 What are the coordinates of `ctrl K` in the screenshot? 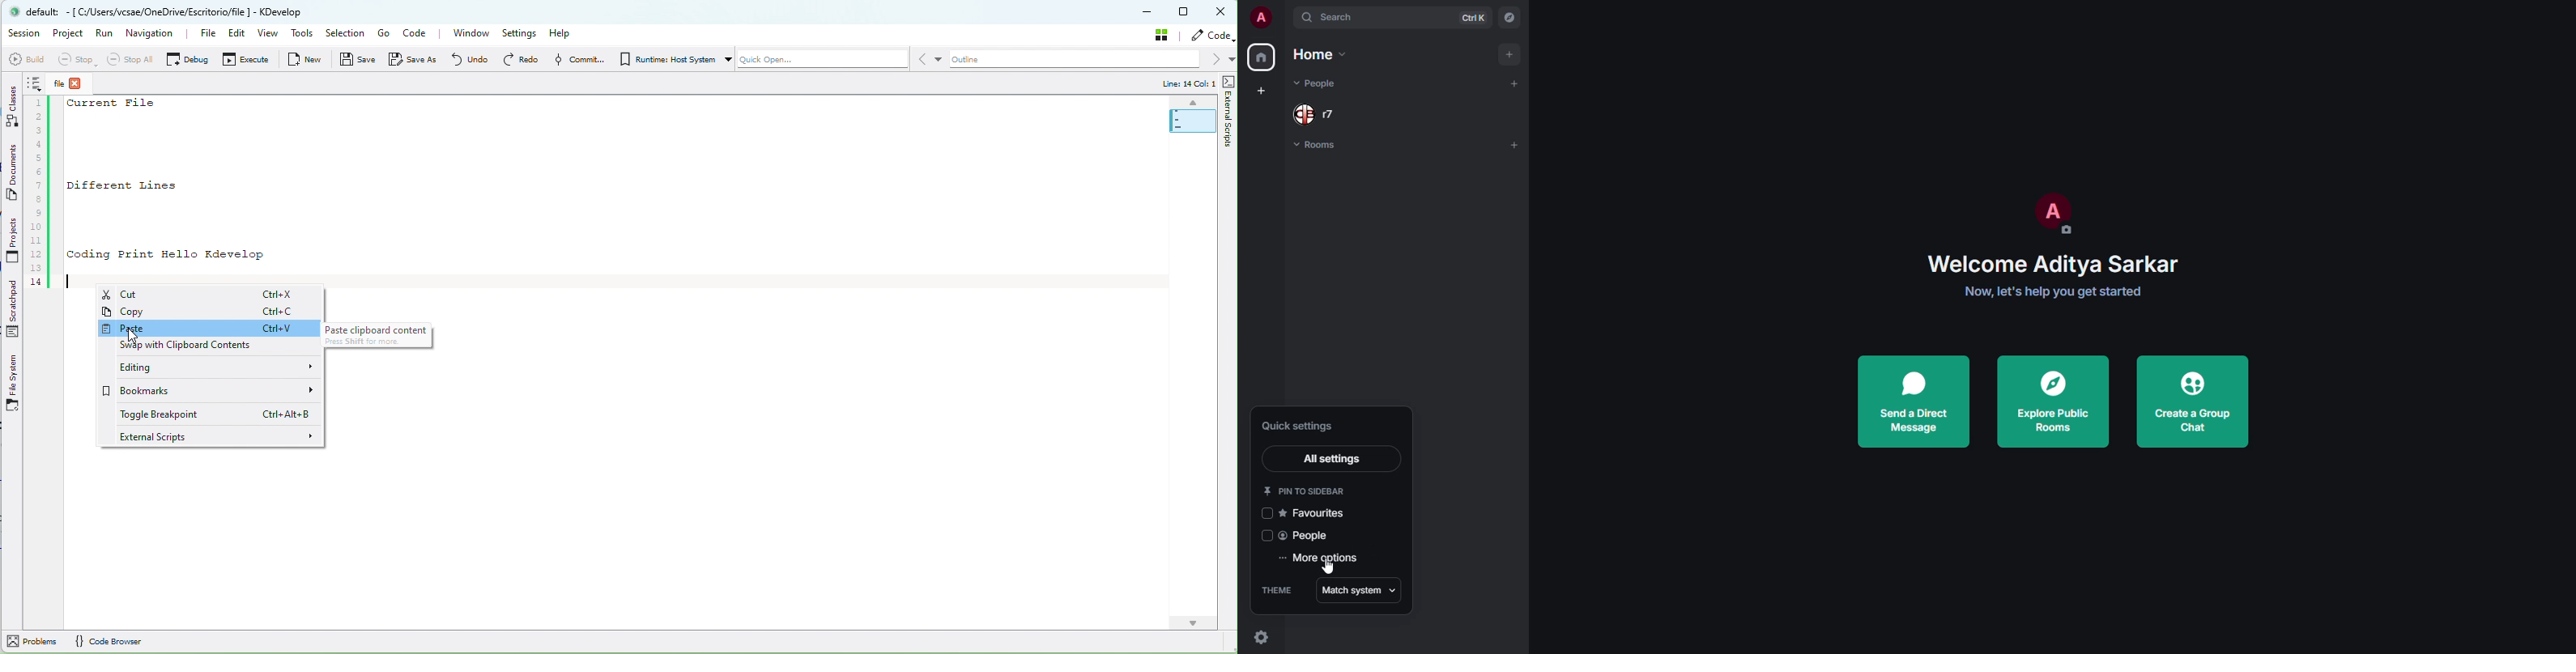 It's located at (1475, 17).